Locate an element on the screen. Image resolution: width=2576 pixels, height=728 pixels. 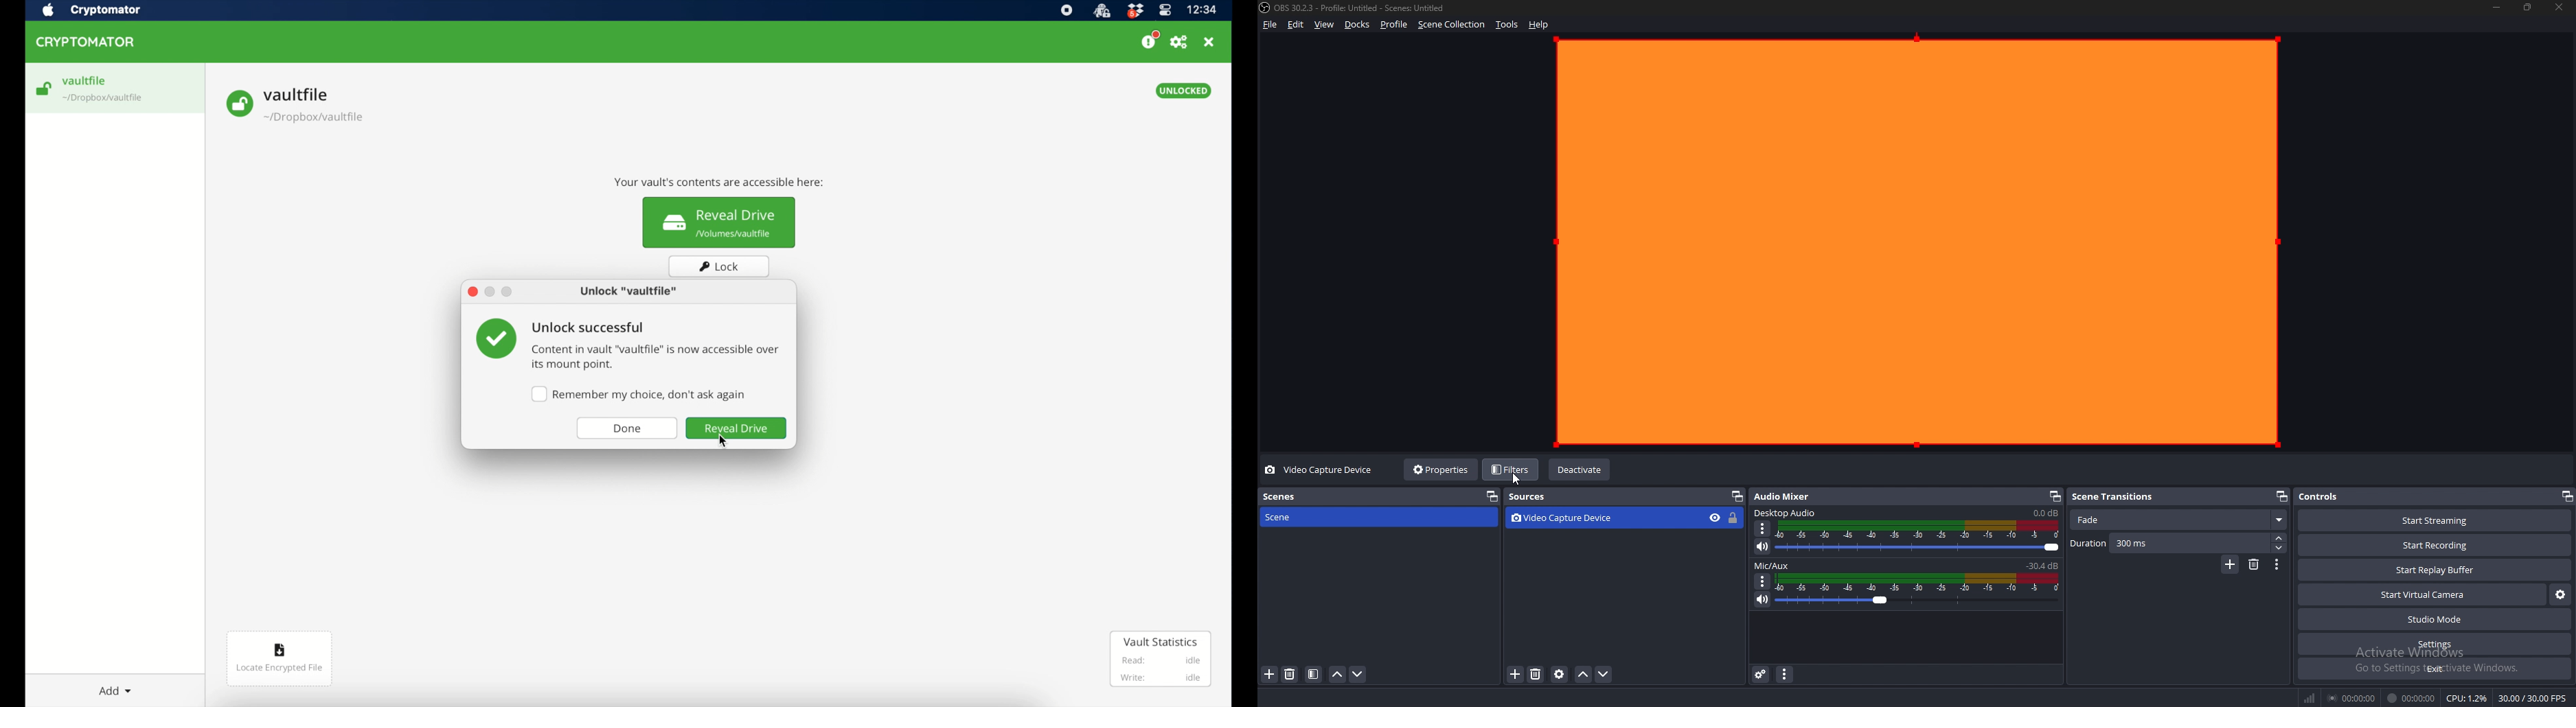
0.0db is located at coordinates (2044, 512).